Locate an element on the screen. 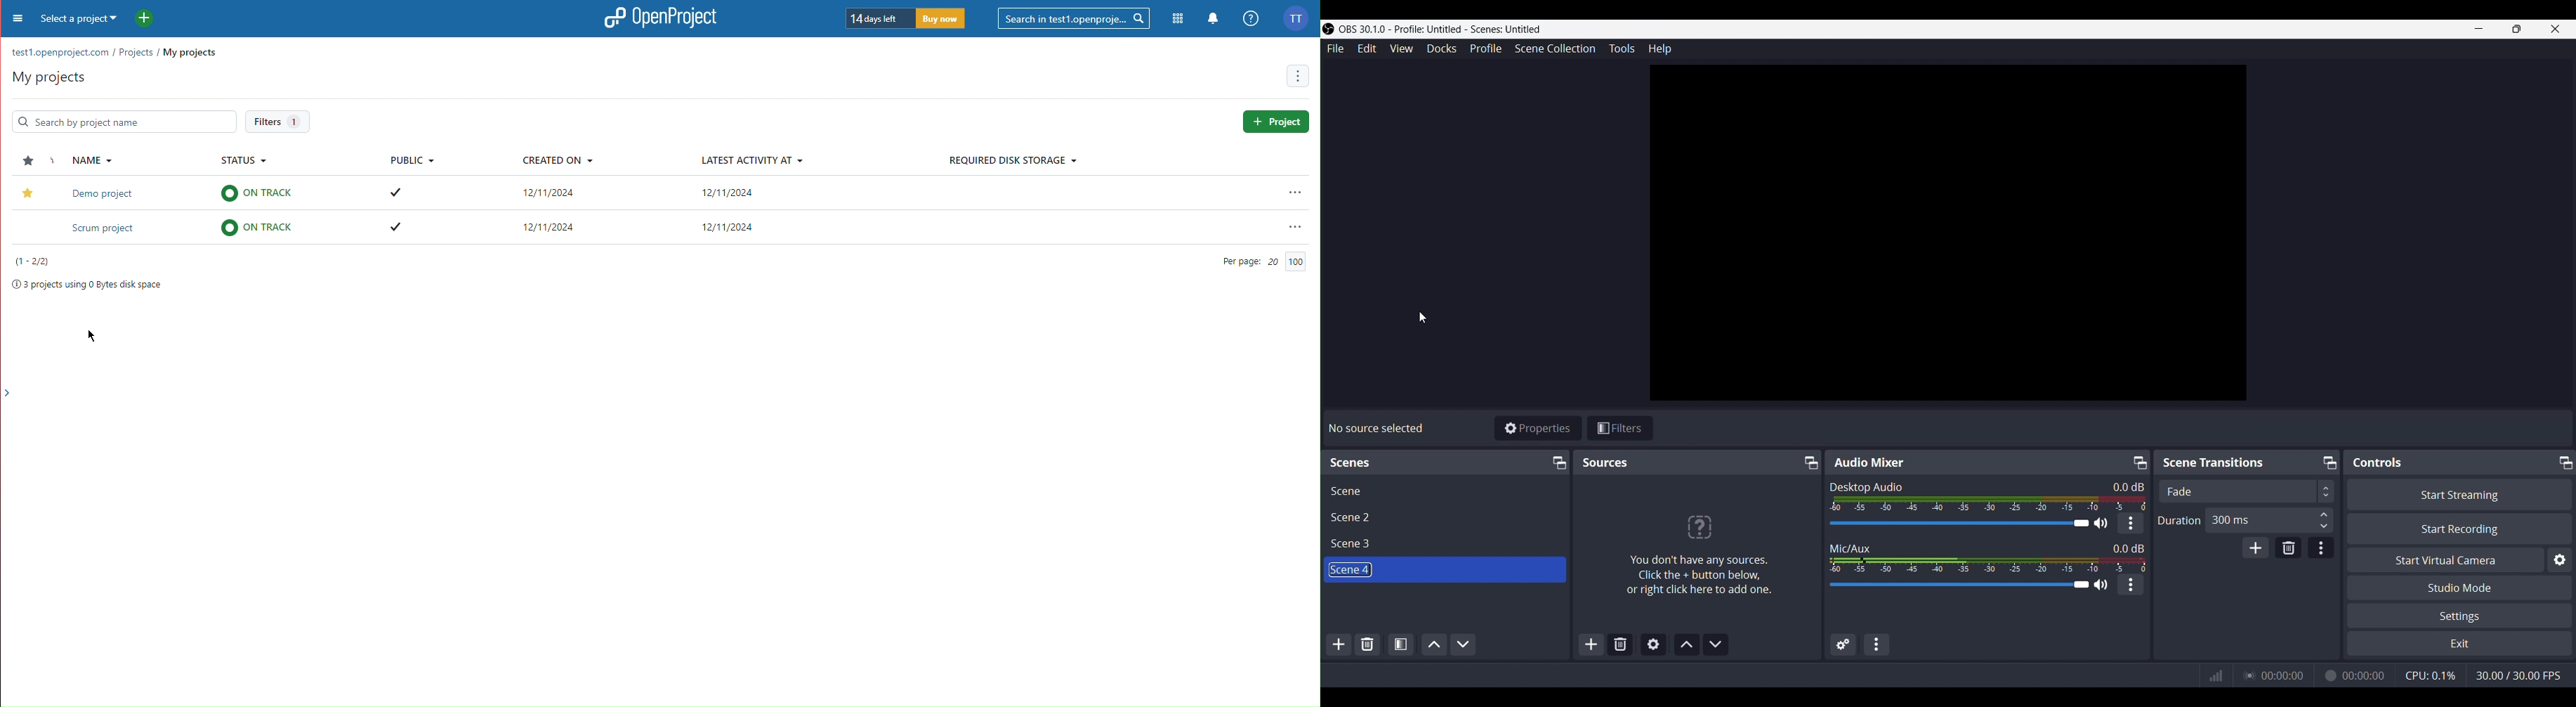 This screenshot has height=728, width=2576. Exit is located at coordinates (2459, 644).